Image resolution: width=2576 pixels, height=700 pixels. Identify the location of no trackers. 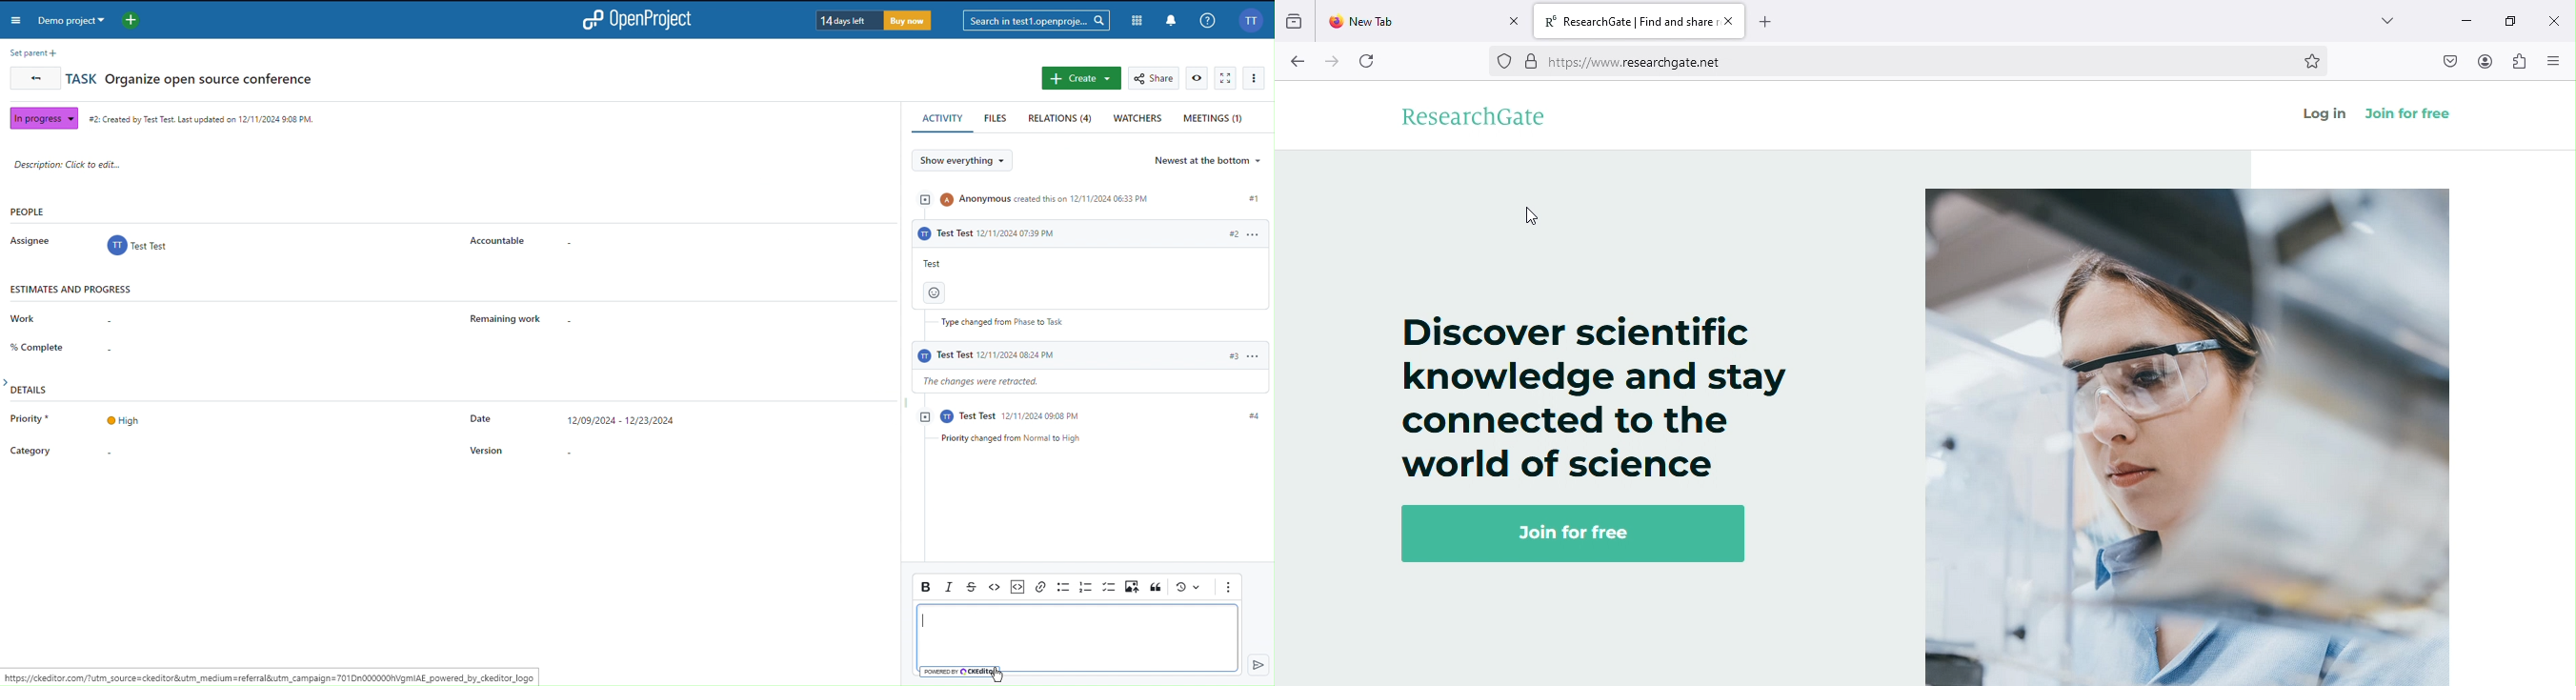
(1505, 61).